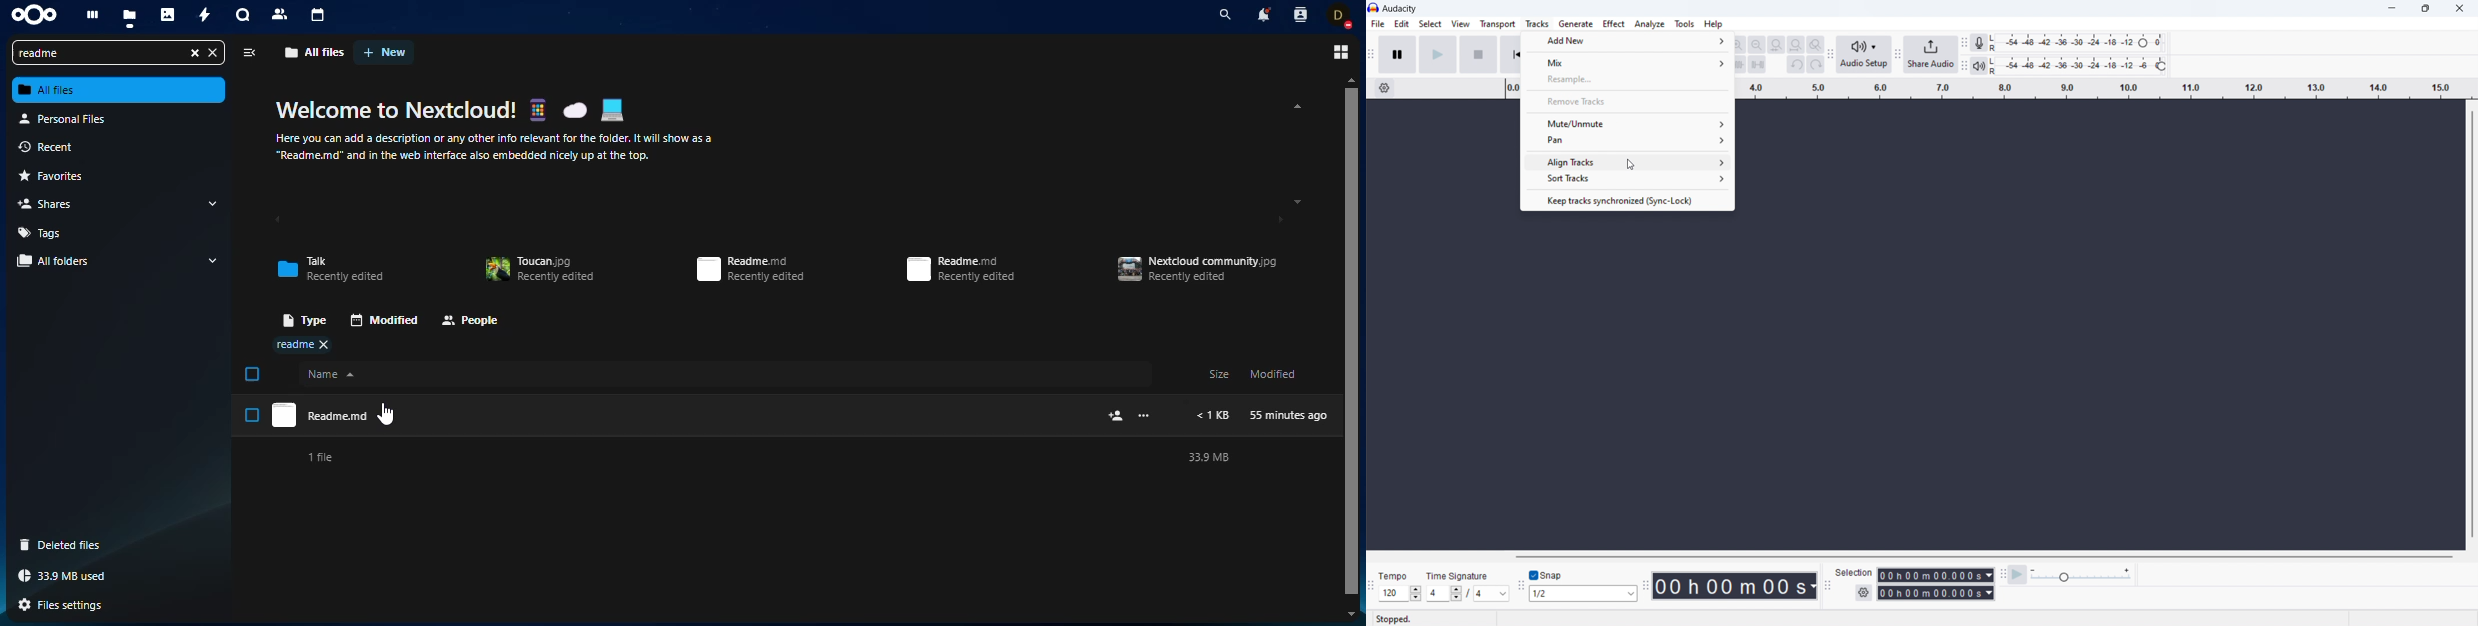 The height and width of the screenshot is (644, 2492). What do you see at coordinates (574, 110) in the screenshot?
I see `Cloud emoji` at bounding box center [574, 110].